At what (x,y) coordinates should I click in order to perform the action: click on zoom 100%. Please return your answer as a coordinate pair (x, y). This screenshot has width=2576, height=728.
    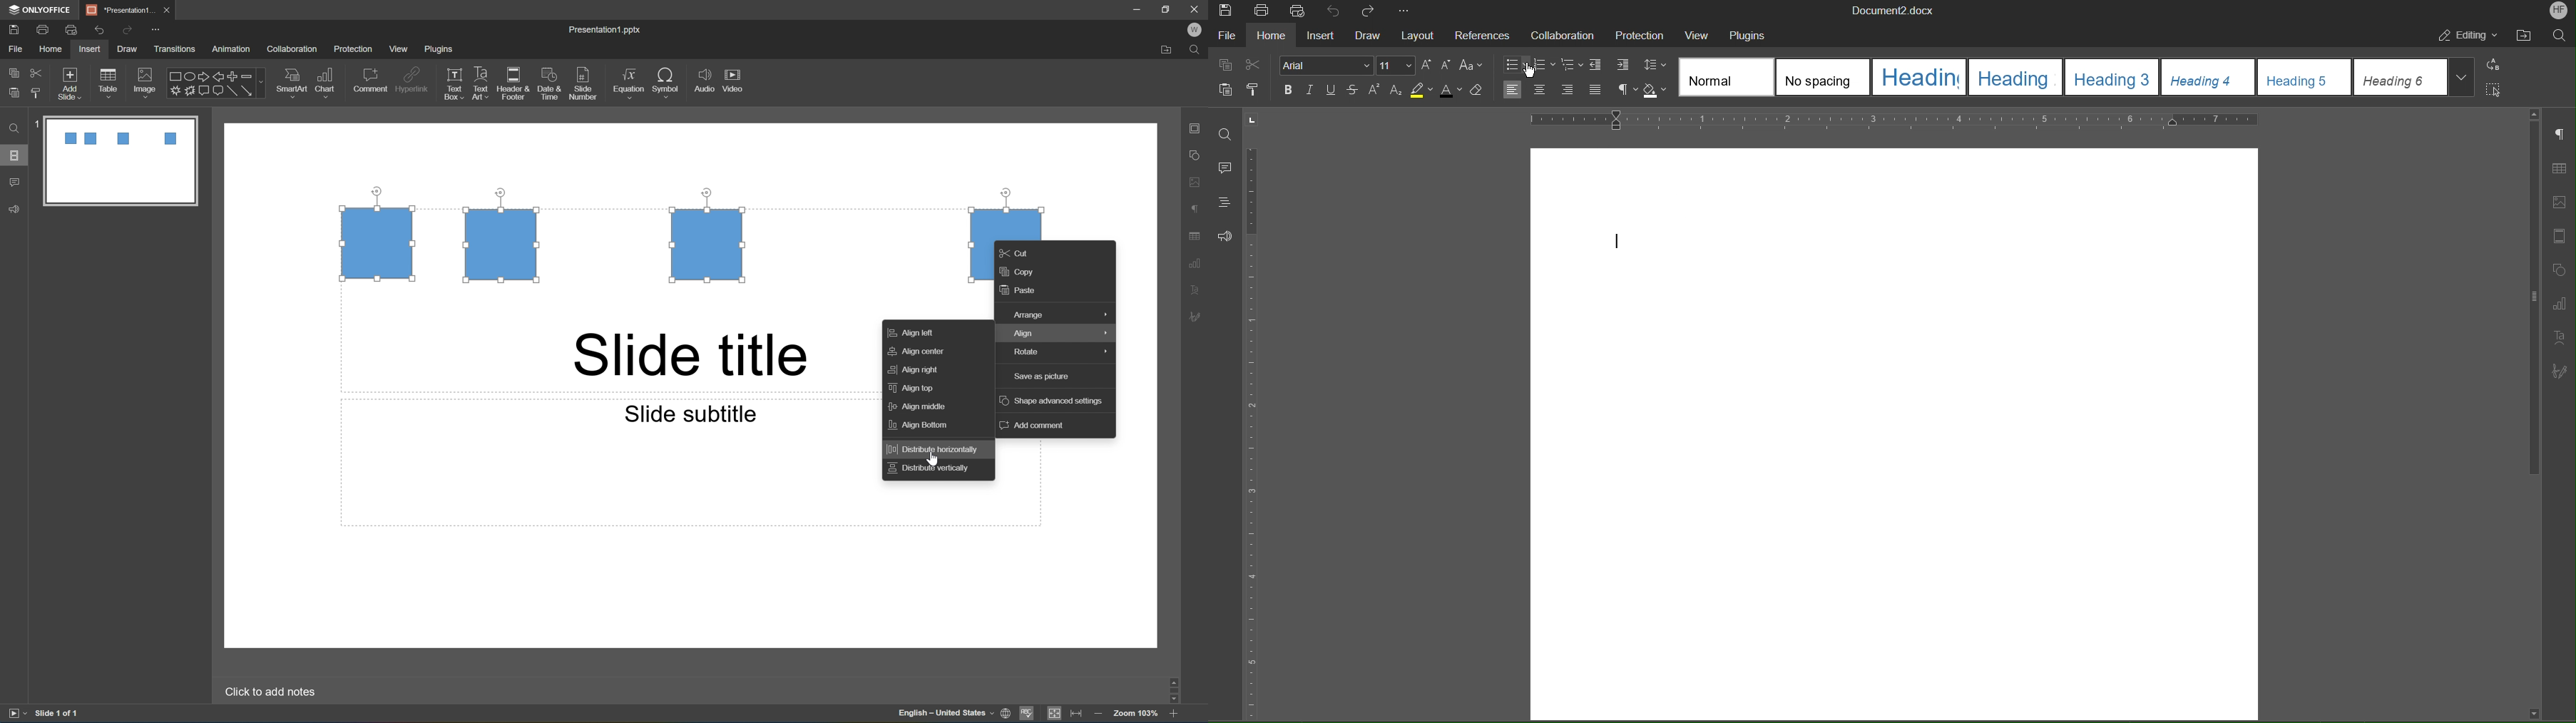
    Looking at the image, I should click on (1137, 715).